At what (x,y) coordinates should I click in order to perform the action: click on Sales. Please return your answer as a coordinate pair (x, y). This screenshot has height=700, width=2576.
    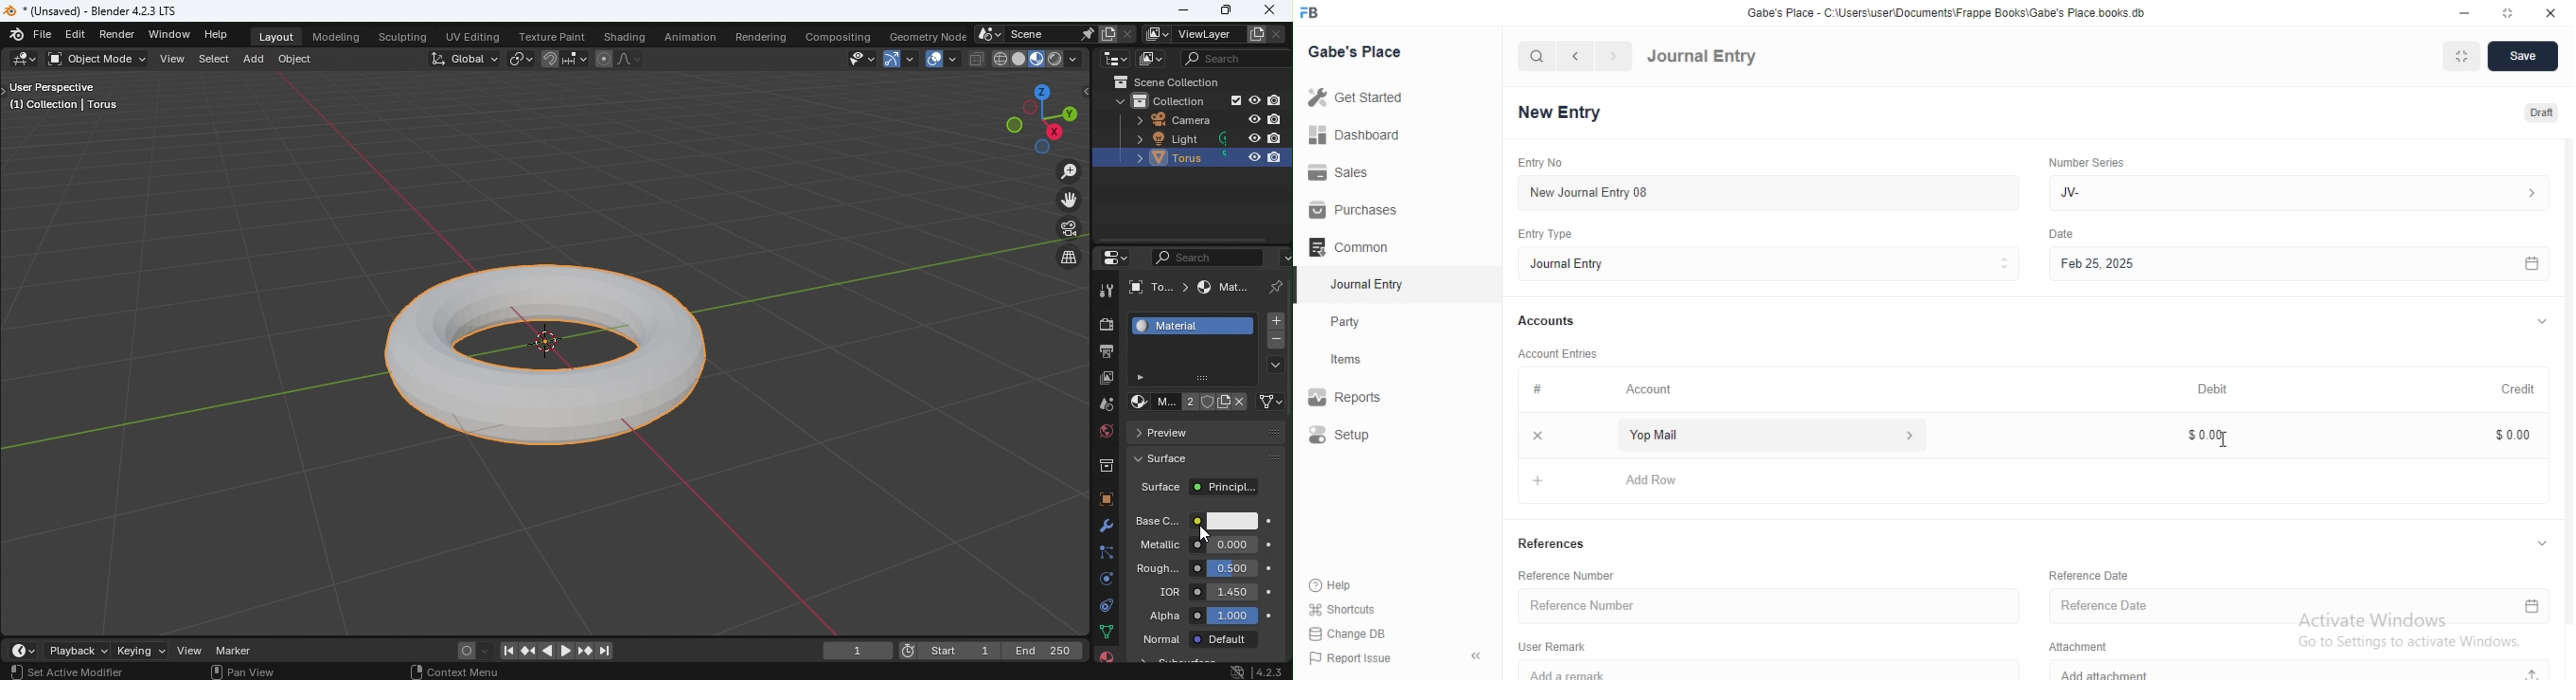
    Looking at the image, I should click on (1350, 173).